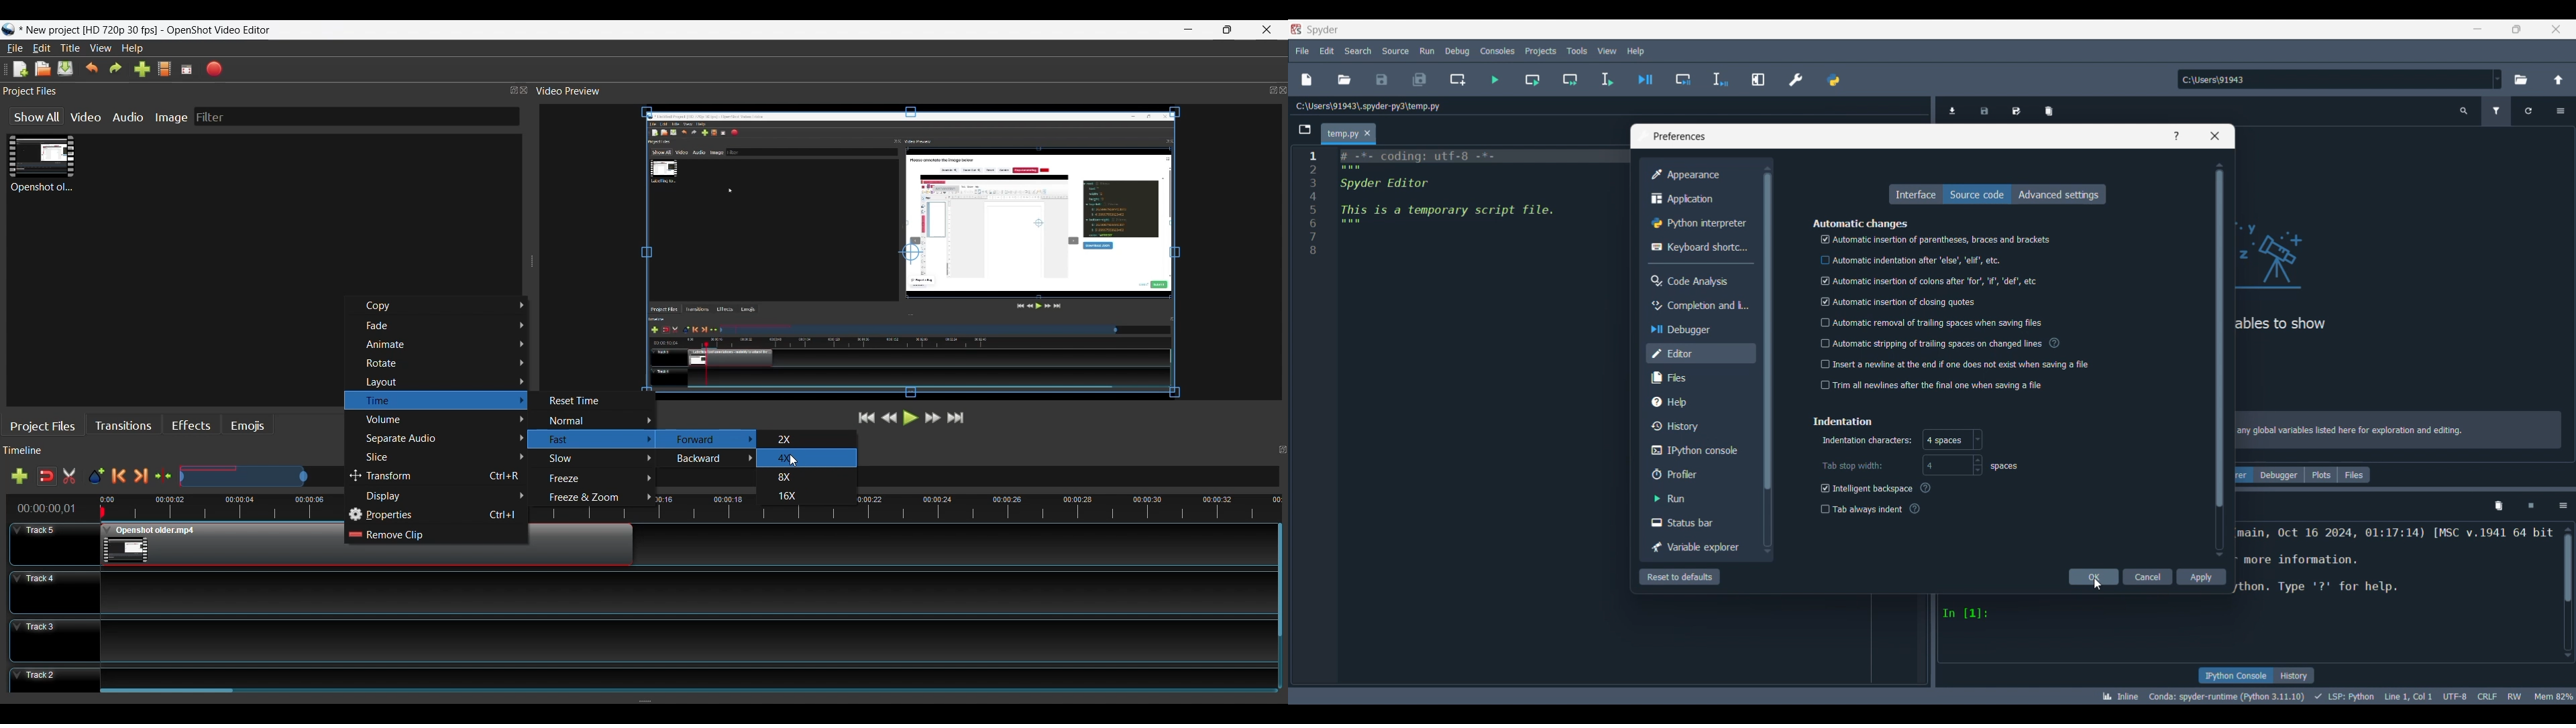  What do you see at coordinates (1698, 547) in the screenshot?
I see `Variable explorer` at bounding box center [1698, 547].